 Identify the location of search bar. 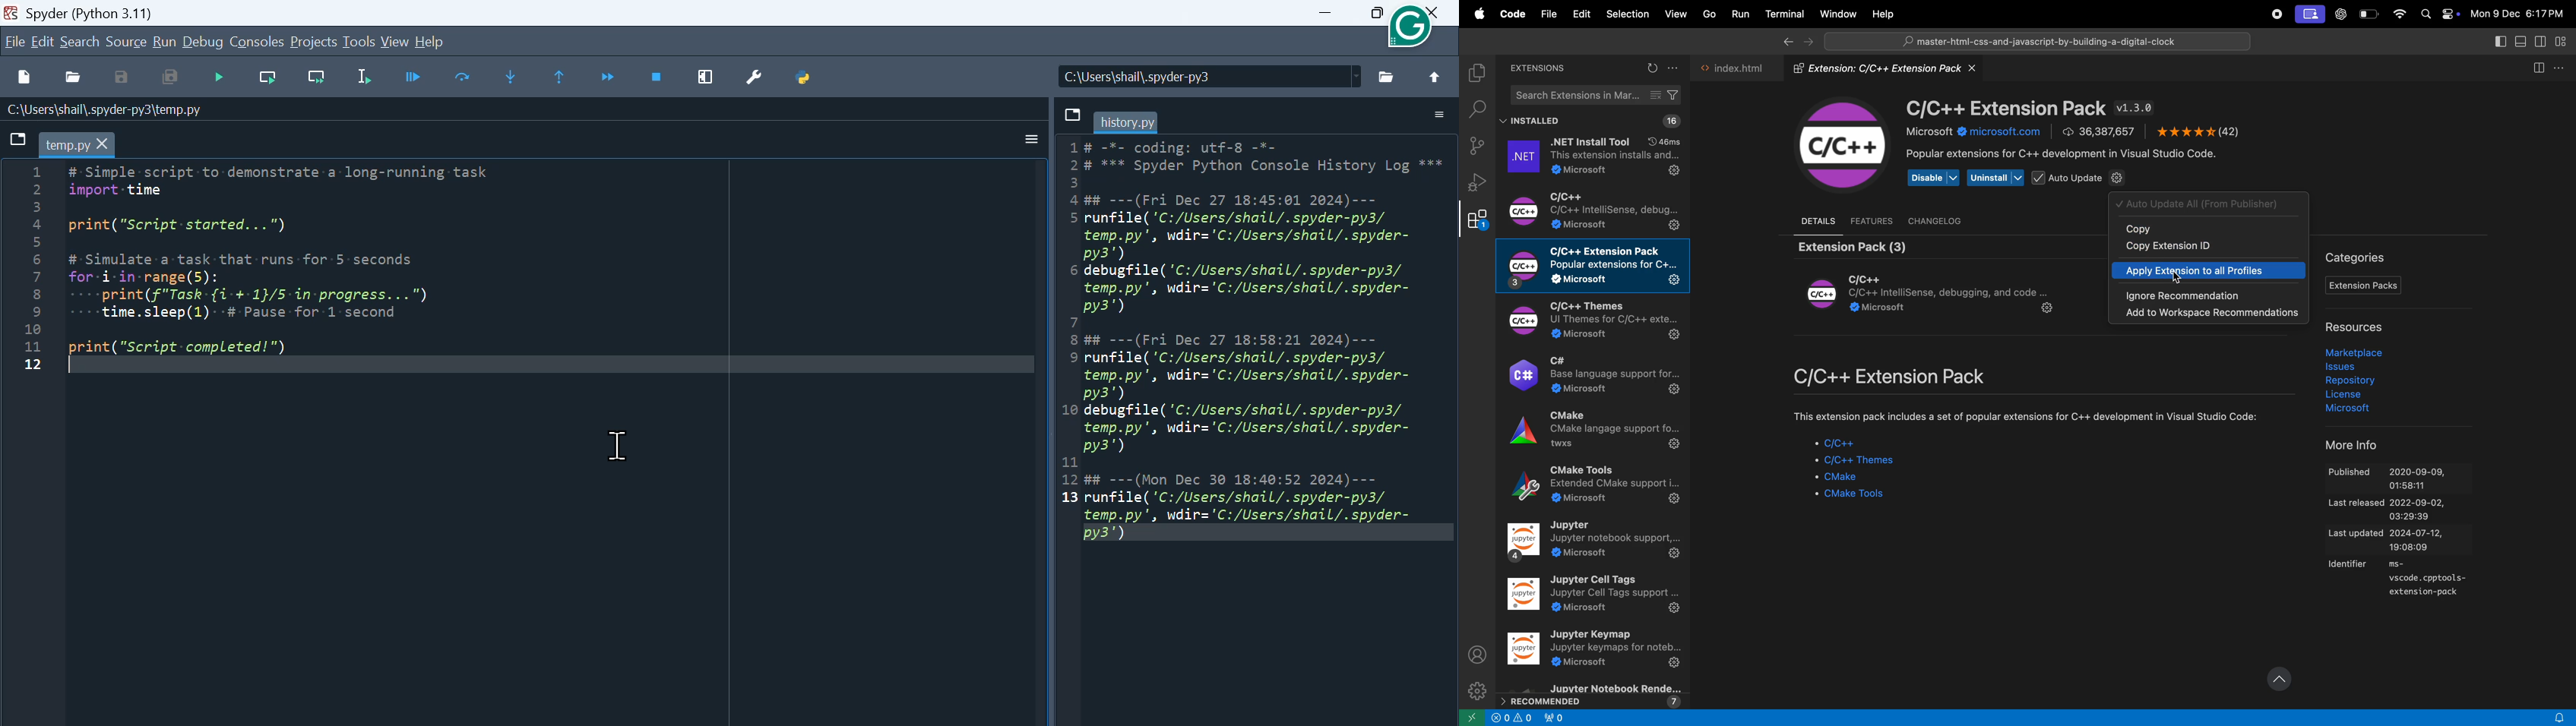
(2037, 41).